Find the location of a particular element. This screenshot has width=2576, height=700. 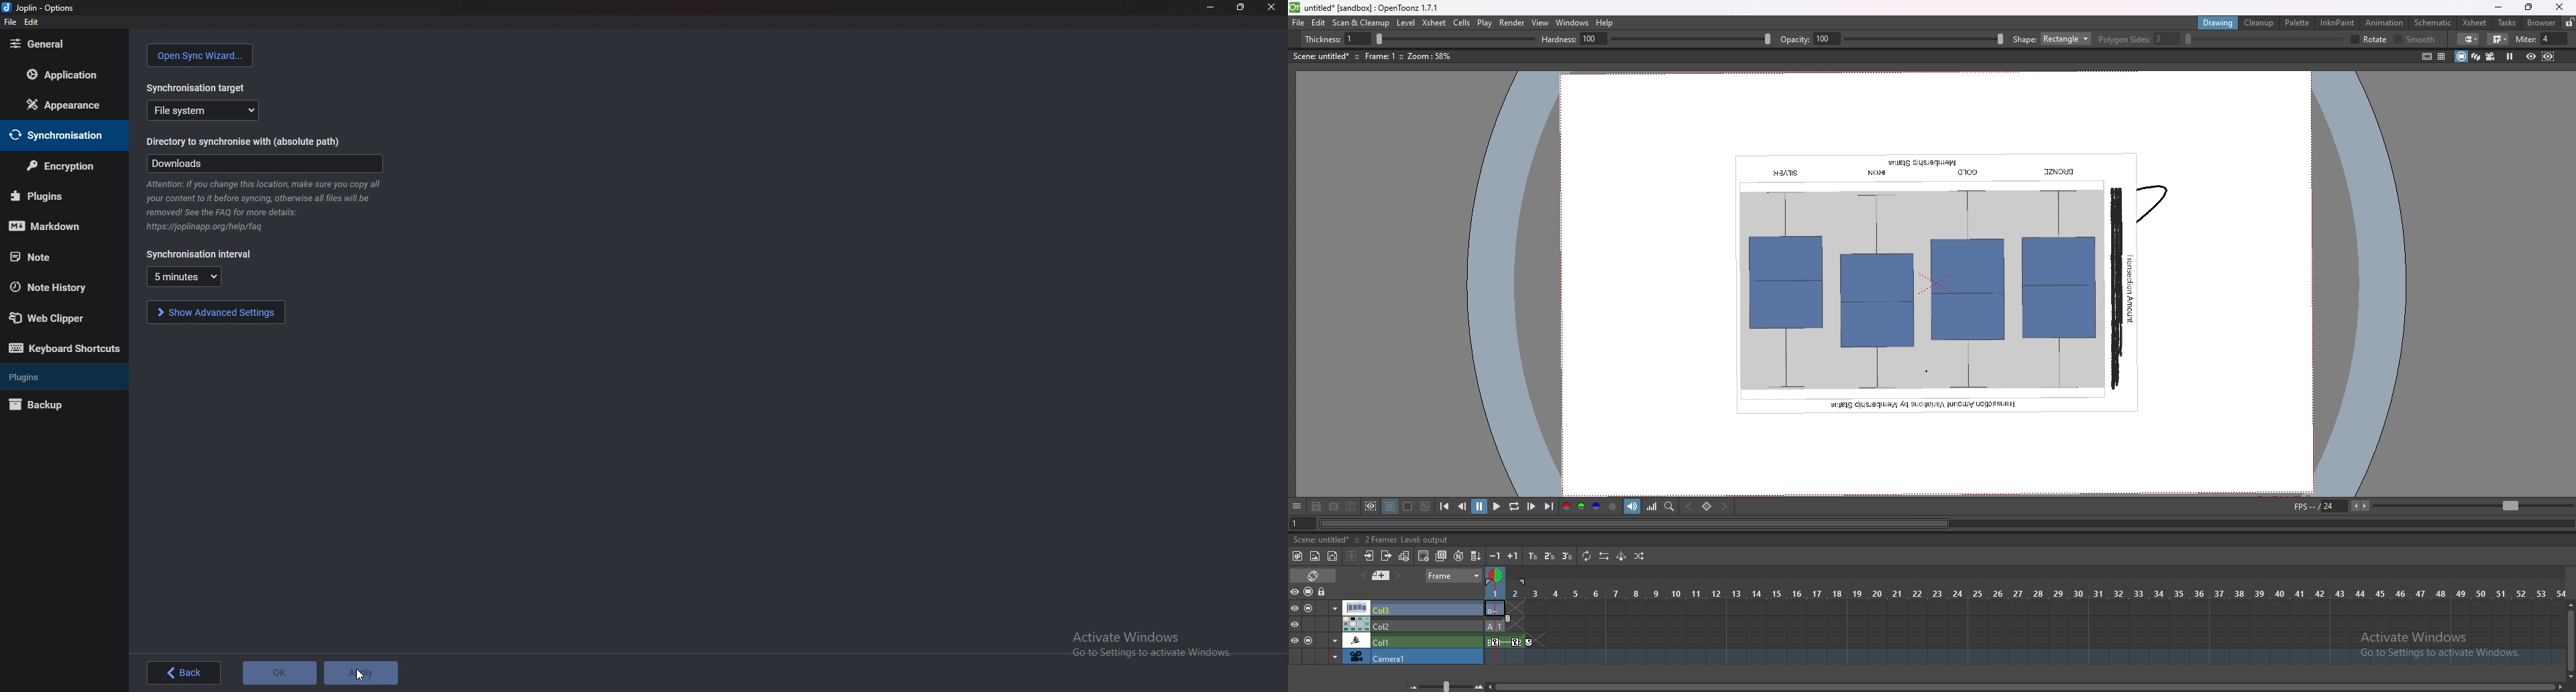

File system is located at coordinates (204, 110).